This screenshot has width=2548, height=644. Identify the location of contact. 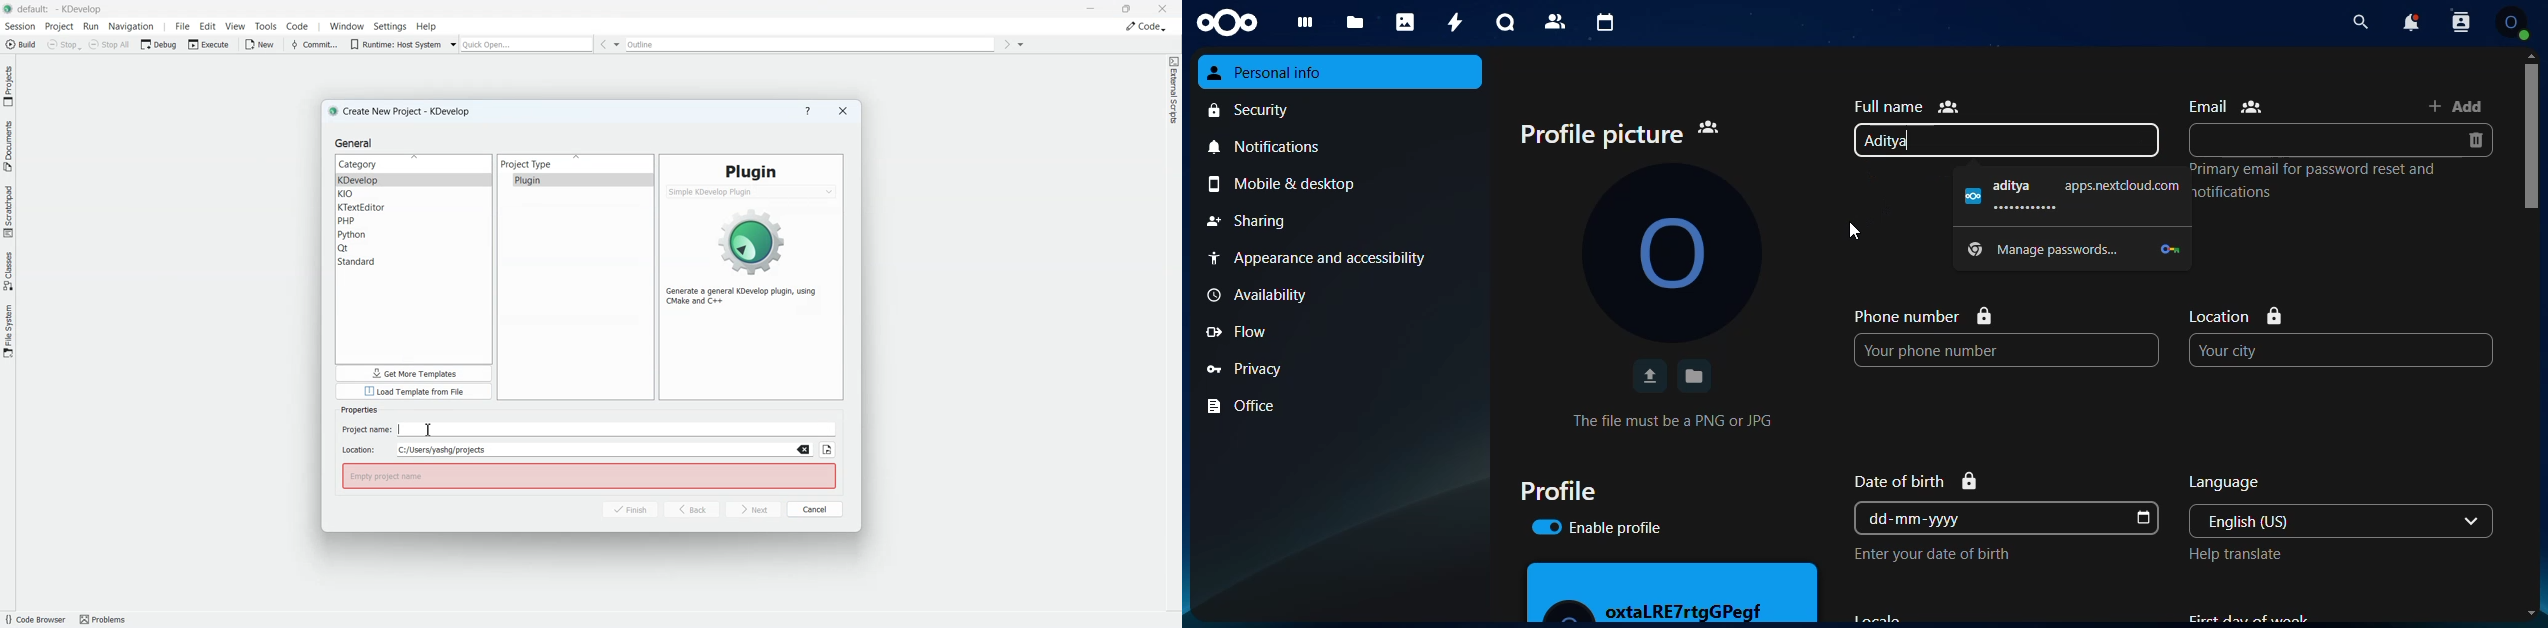
(2460, 22).